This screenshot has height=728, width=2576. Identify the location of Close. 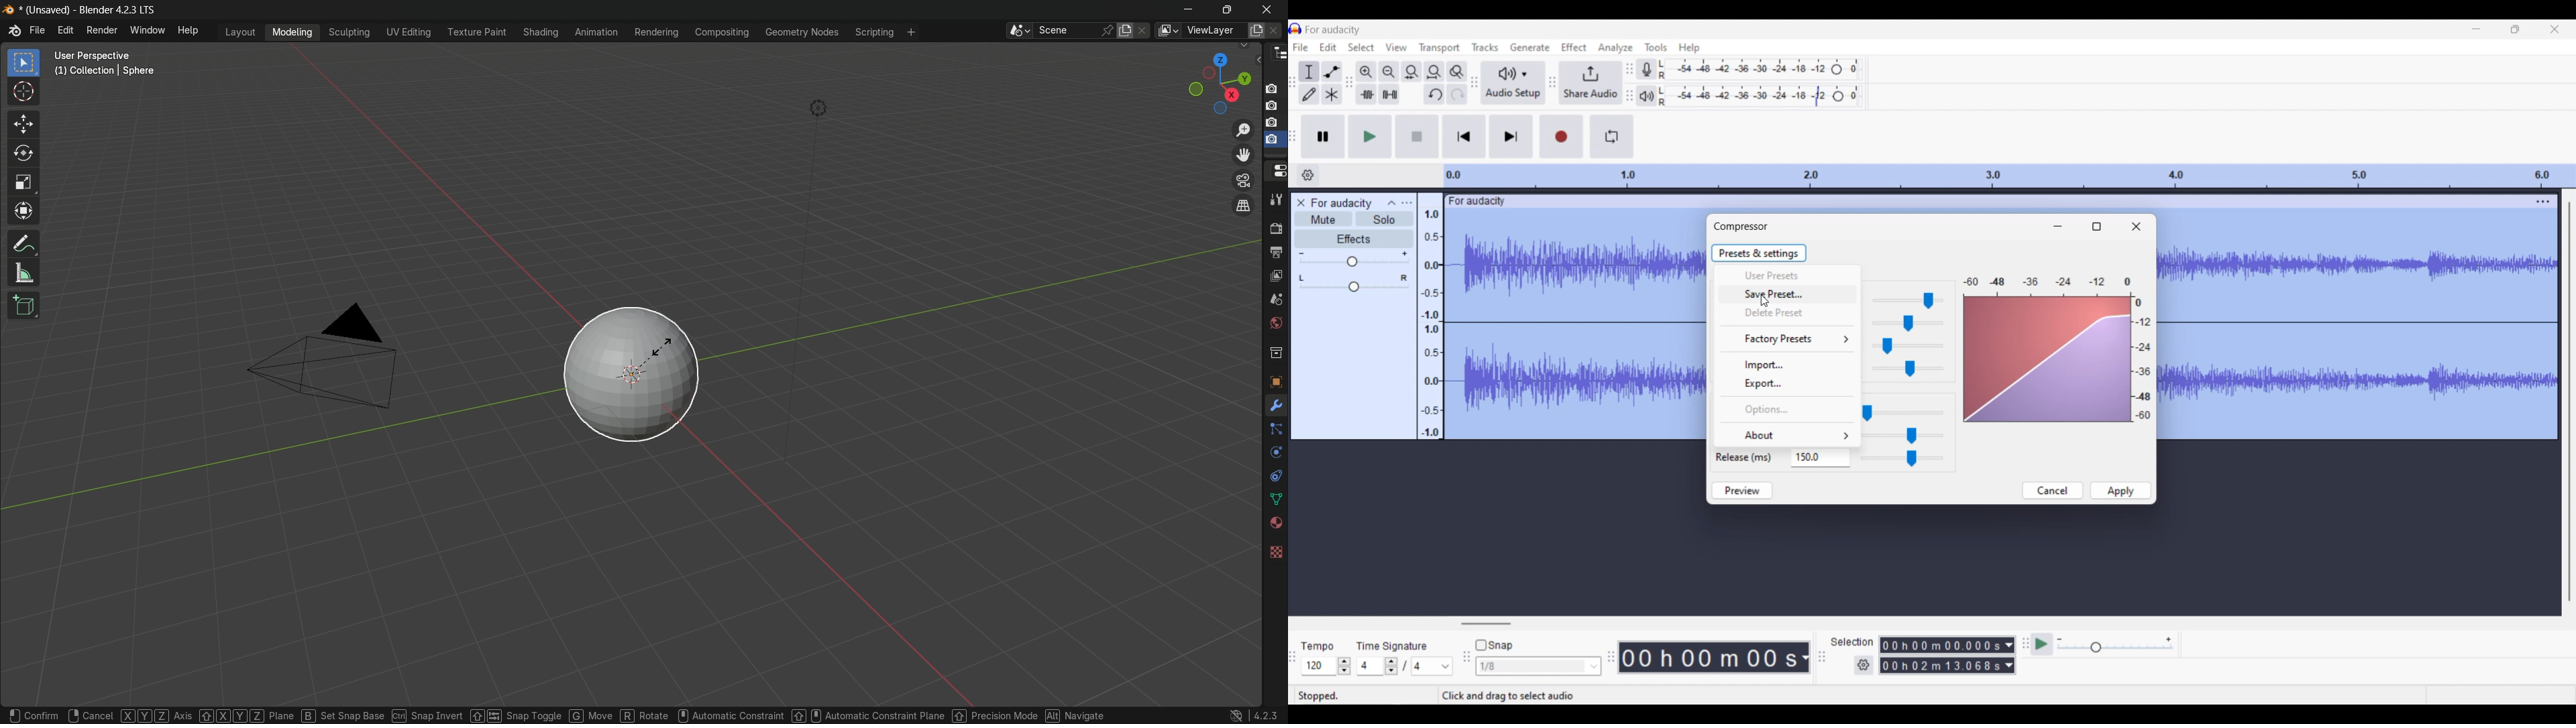
(2136, 227).